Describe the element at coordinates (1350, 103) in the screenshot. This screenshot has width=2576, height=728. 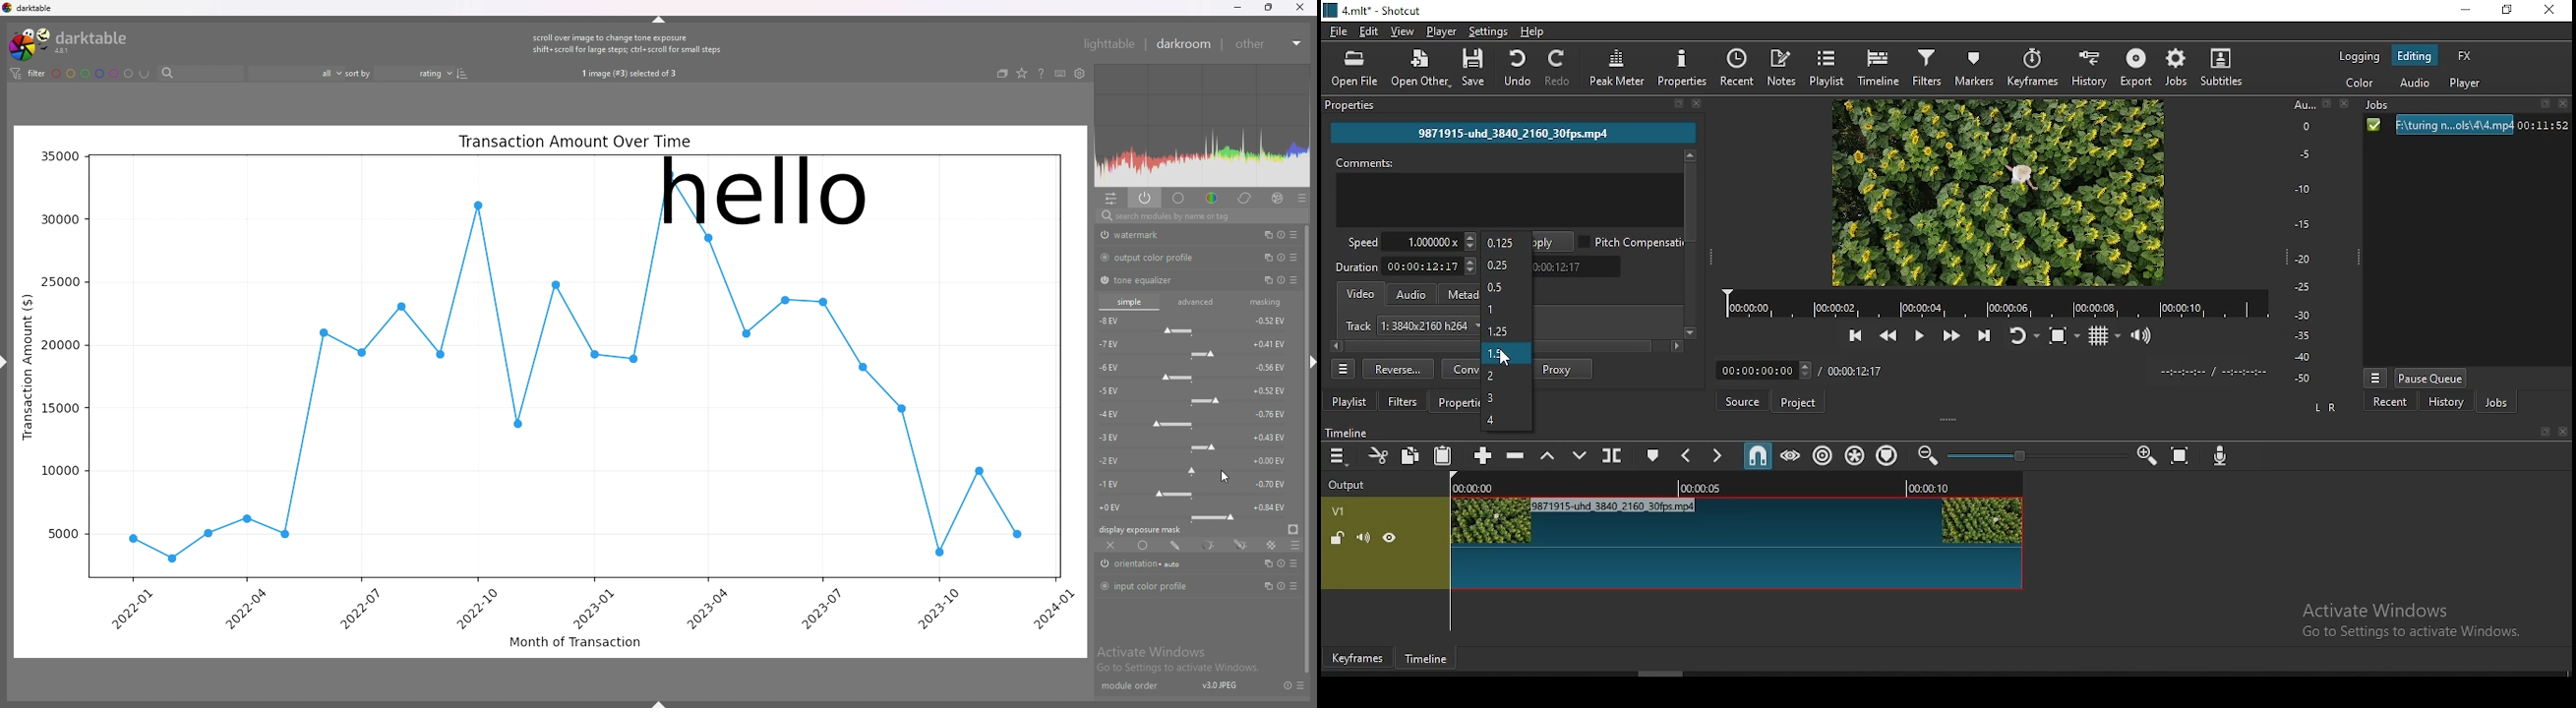
I see `properties` at that location.